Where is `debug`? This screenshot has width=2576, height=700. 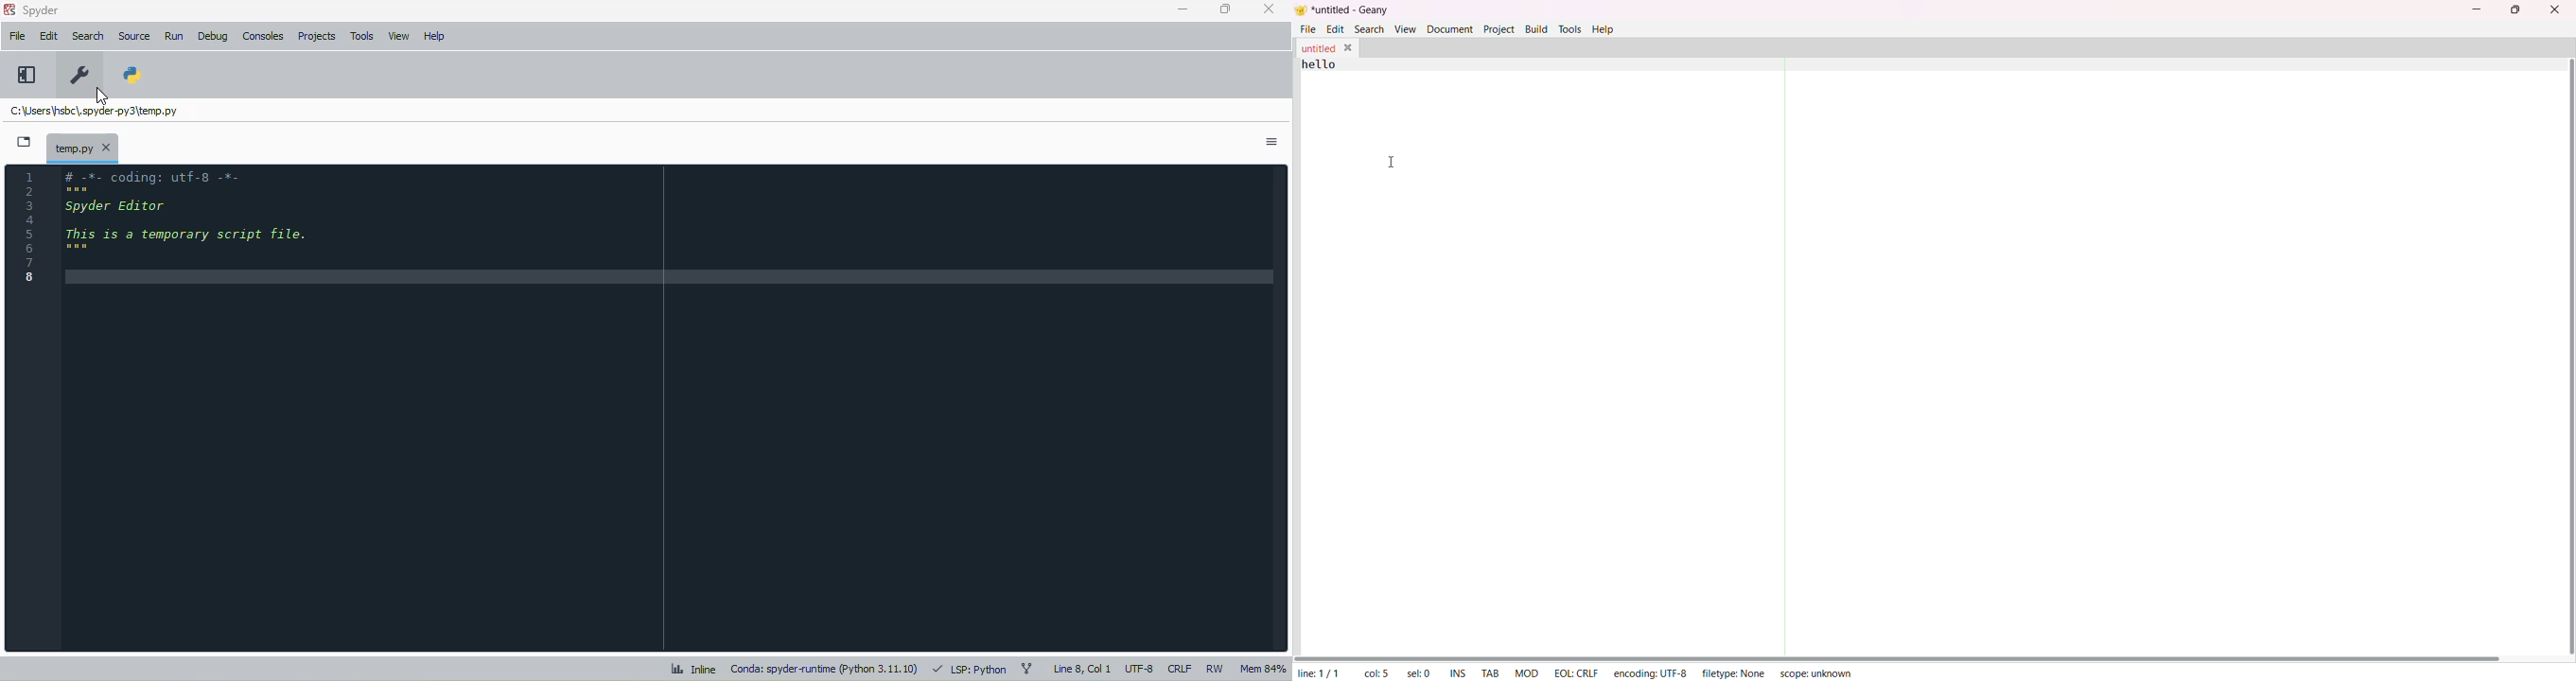 debug is located at coordinates (213, 36).